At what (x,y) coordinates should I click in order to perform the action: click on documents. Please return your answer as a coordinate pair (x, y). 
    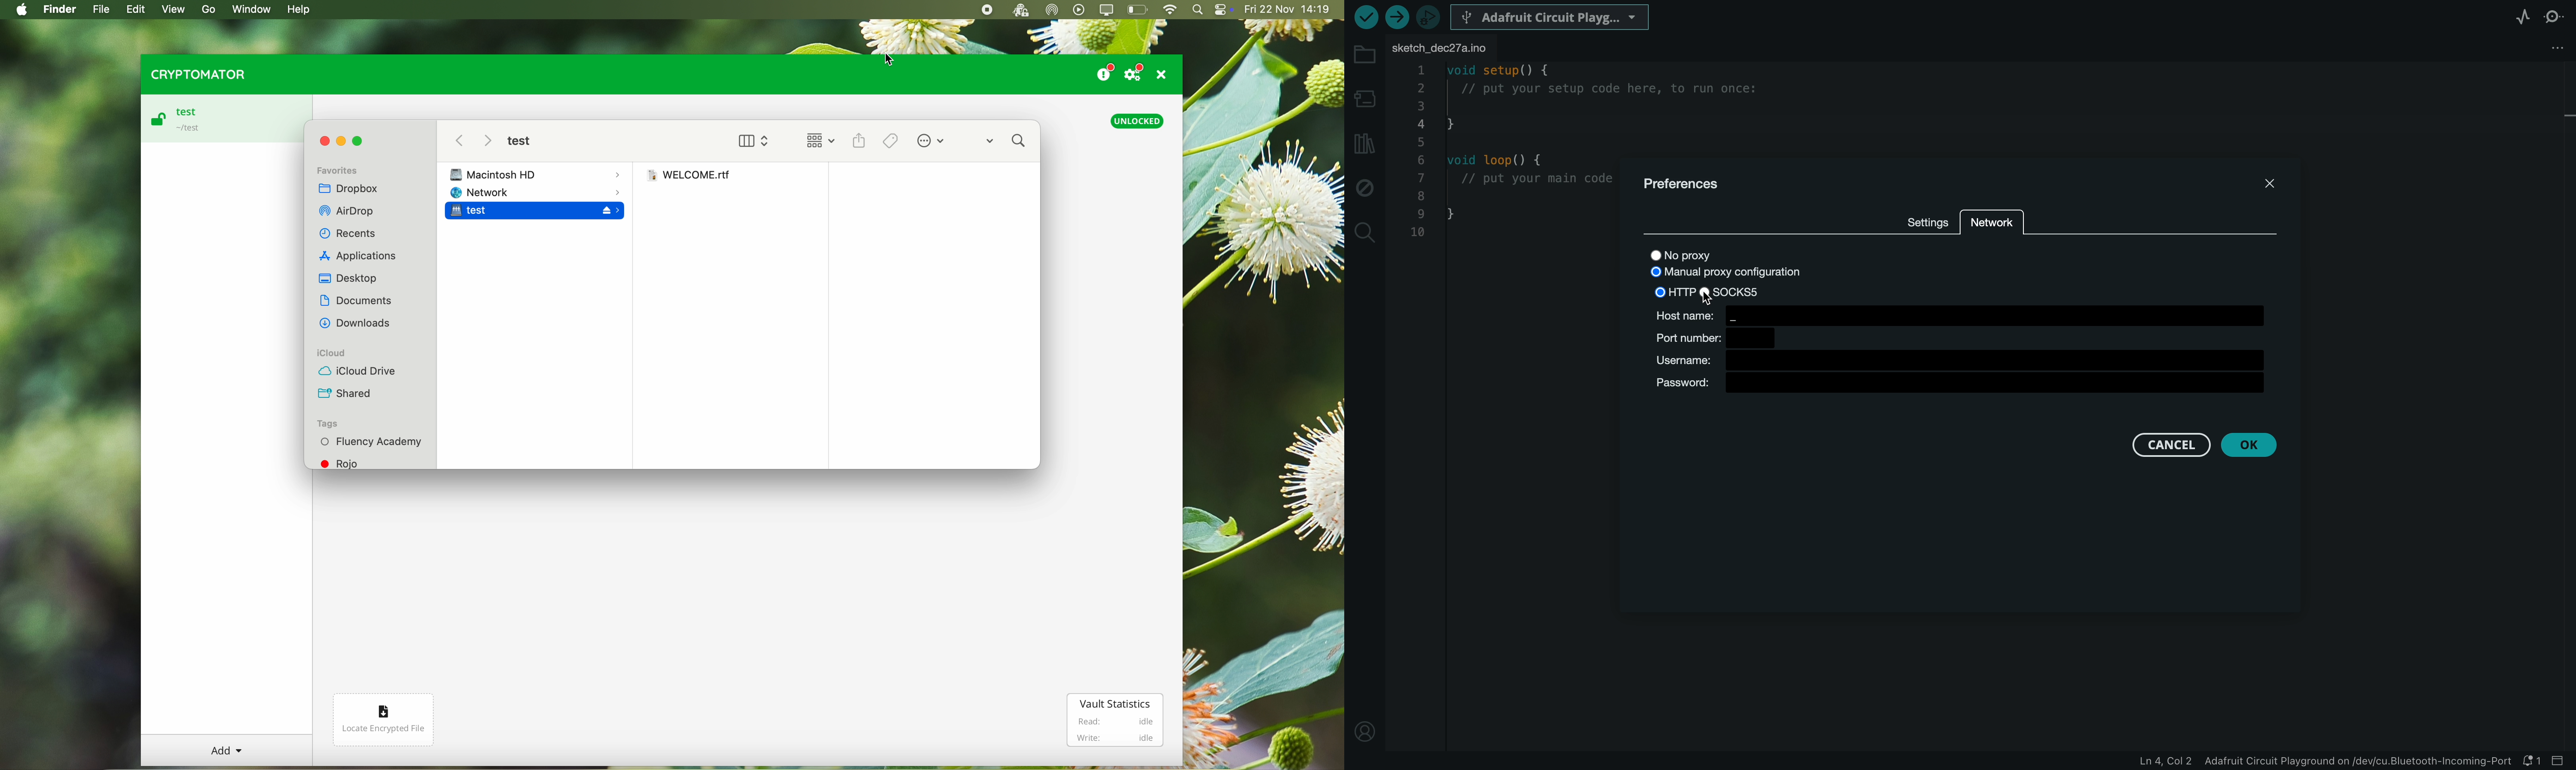
    Looking at the image, I should click on (356, 302).